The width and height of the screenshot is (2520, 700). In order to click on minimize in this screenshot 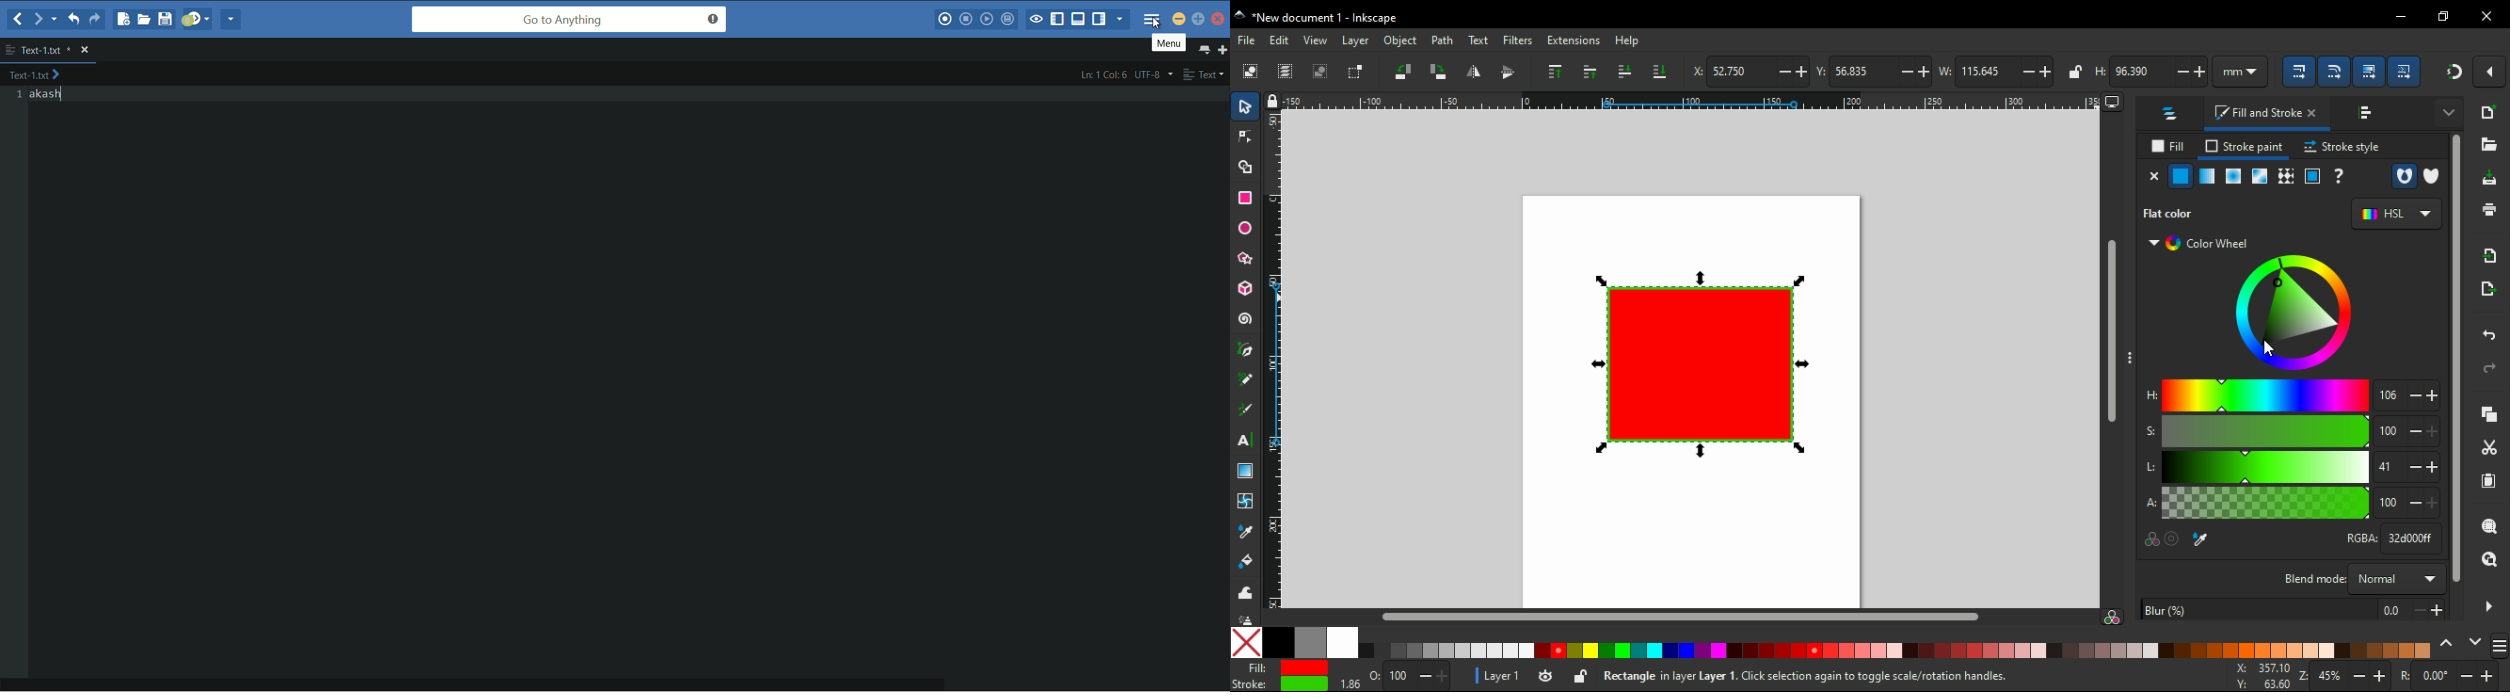, I will do `click(2400, 18)`.